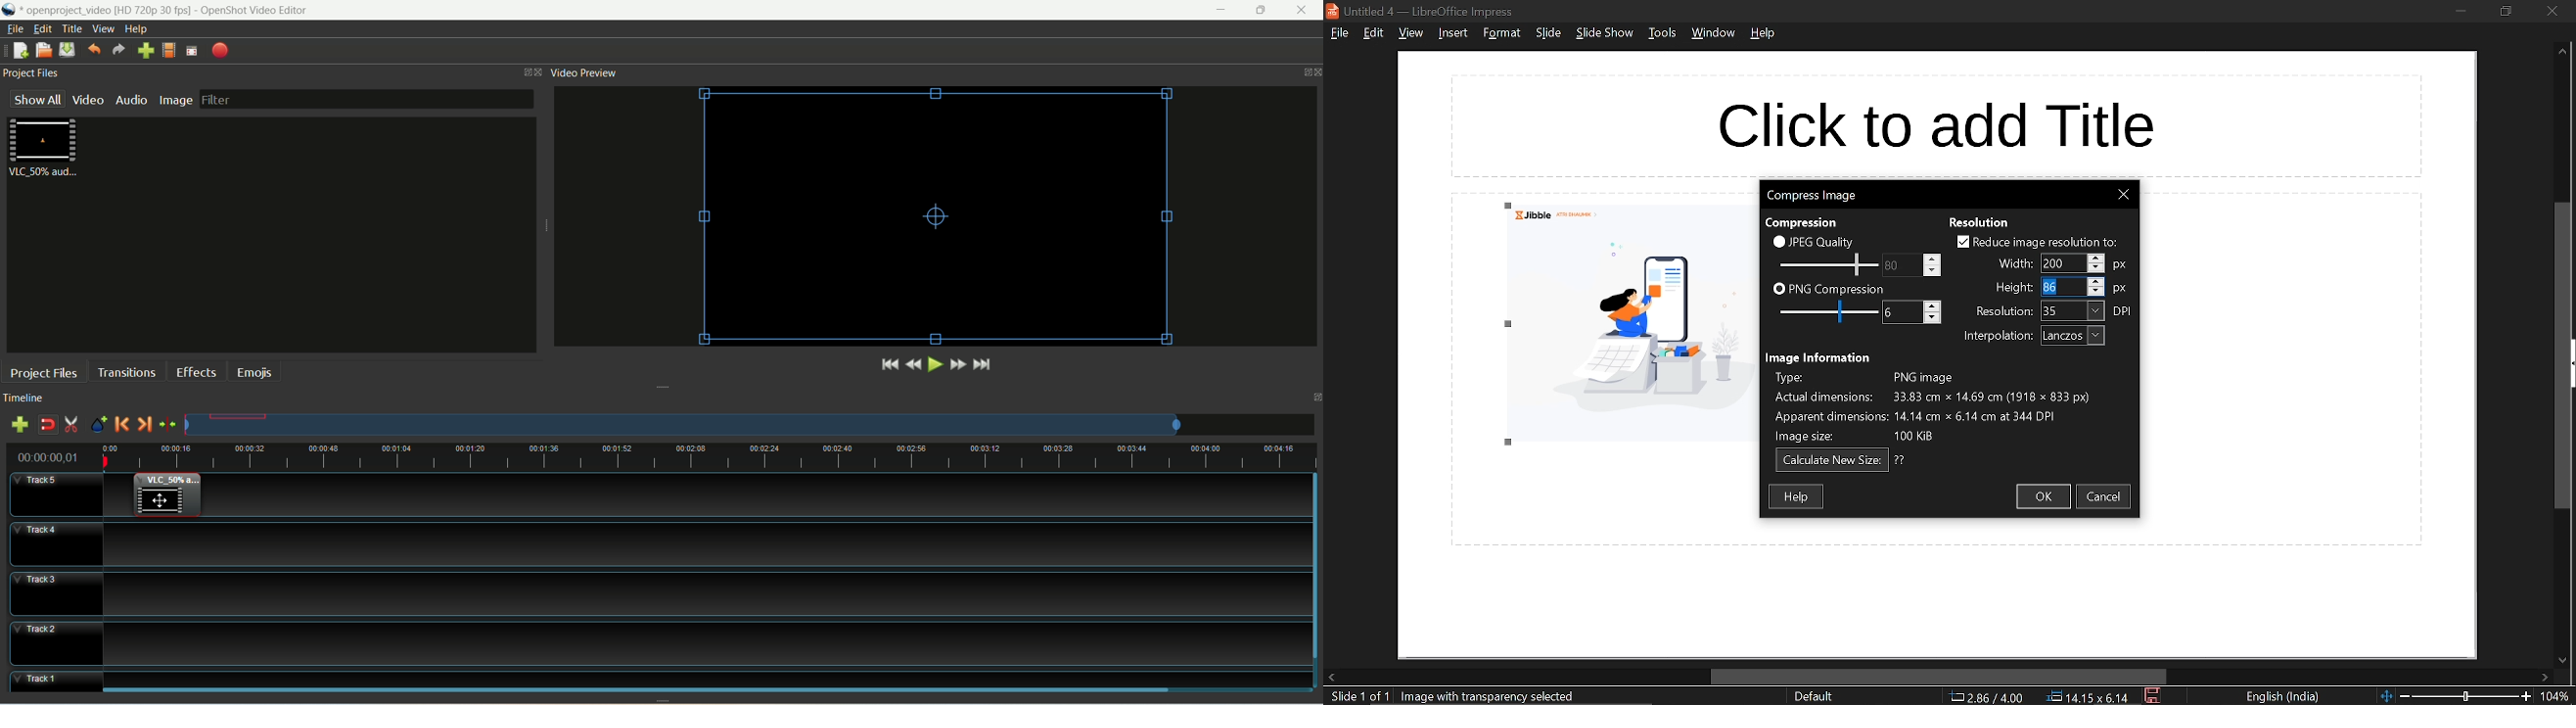 The image size is (2576, 728). Describe the element at coordinates (1902, 312) in the screenshot. I see `Change PNG compression` at that location.